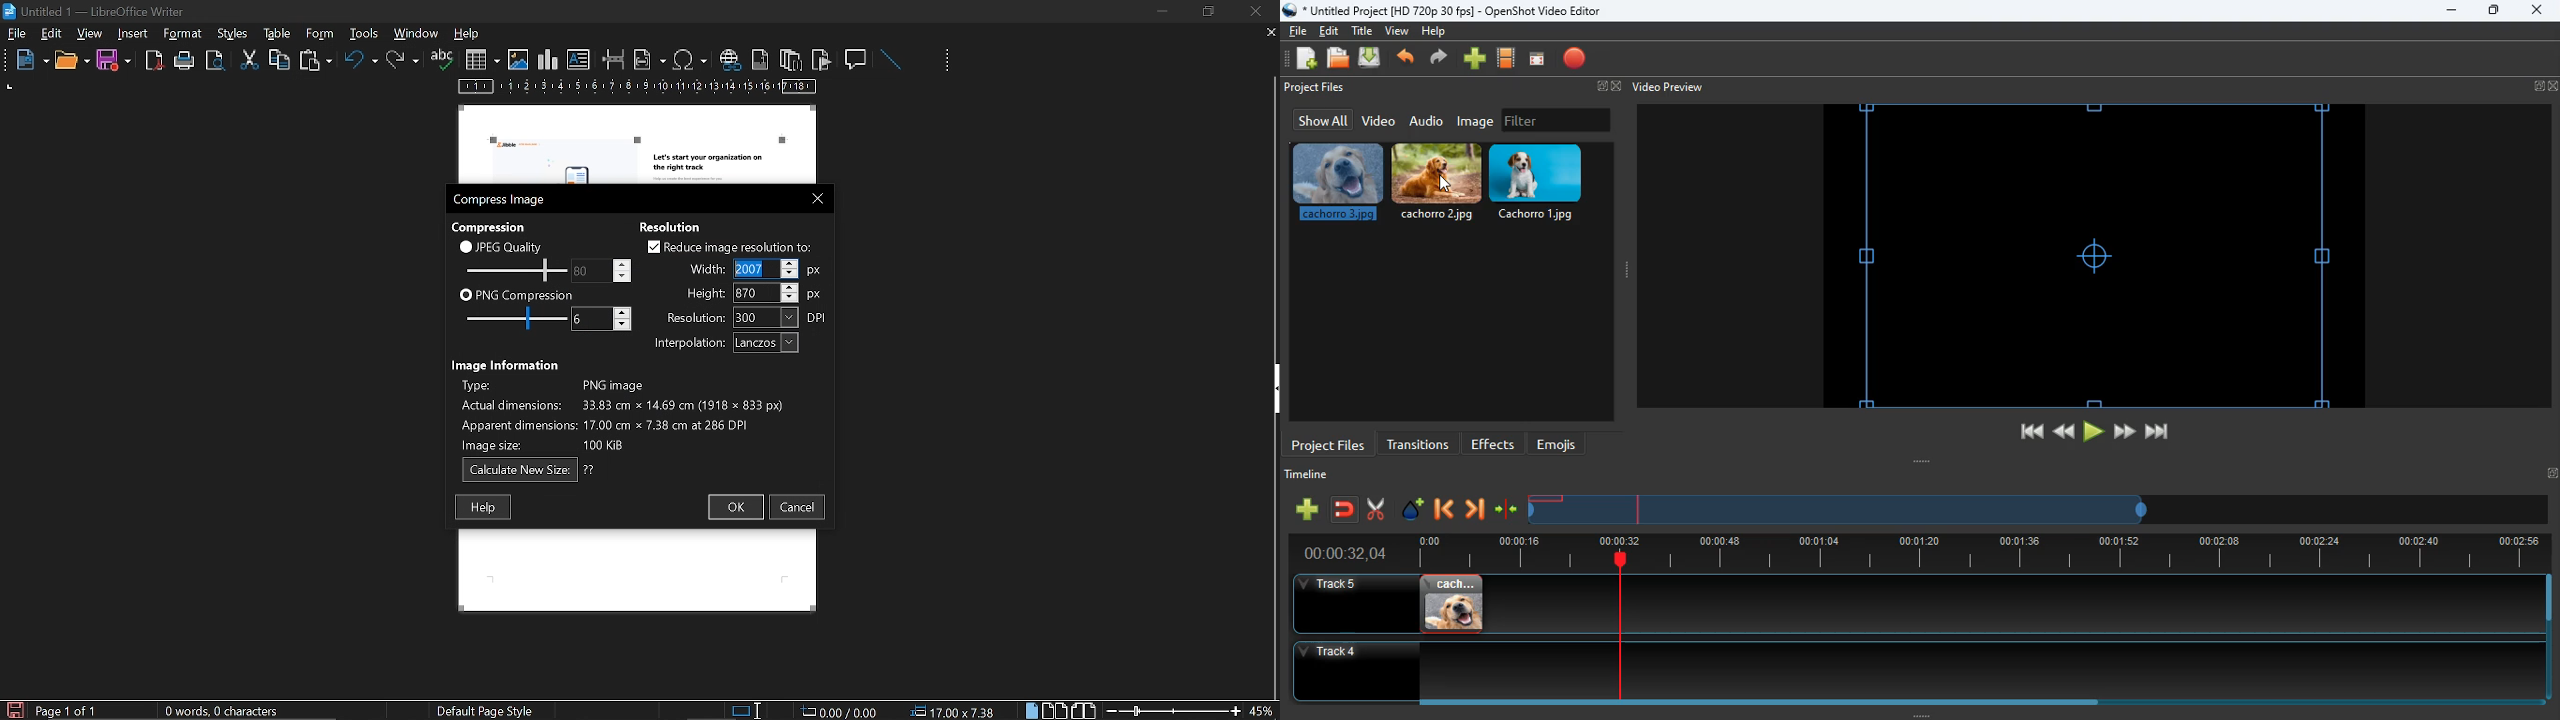 Image resolution: width=2576 pixels, height=728 pixels. I want to click on spelling, so click(442, 60).